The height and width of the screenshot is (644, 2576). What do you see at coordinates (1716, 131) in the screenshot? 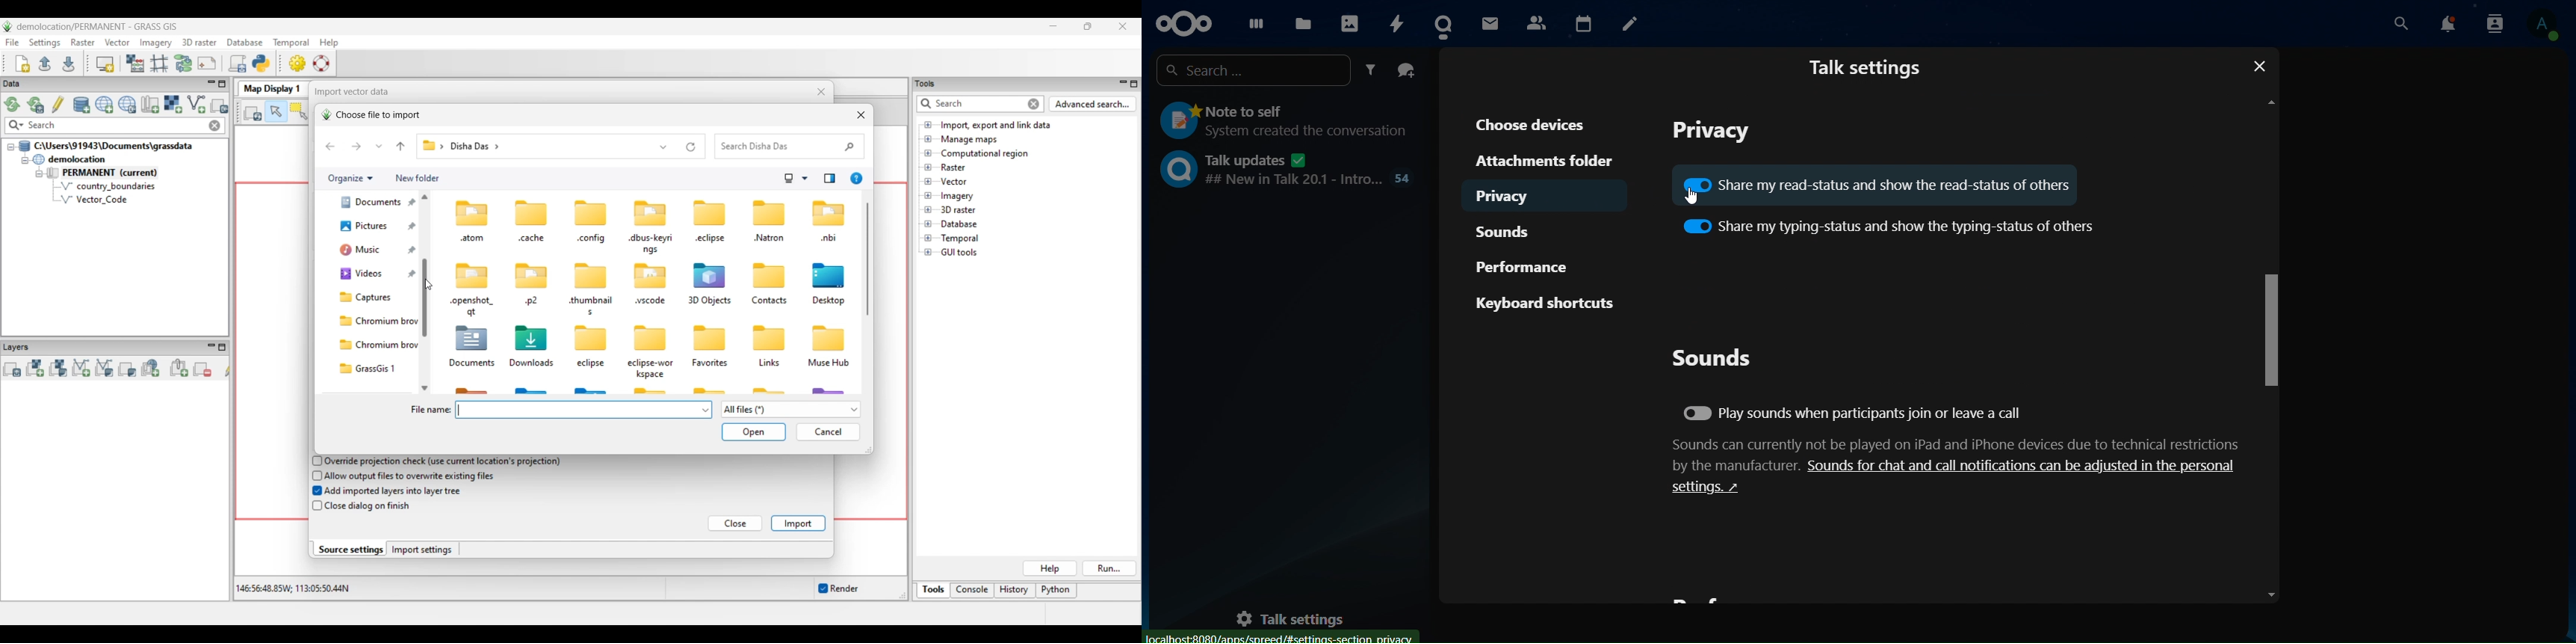
I see `privacy` at bounding box center [1716, 131].